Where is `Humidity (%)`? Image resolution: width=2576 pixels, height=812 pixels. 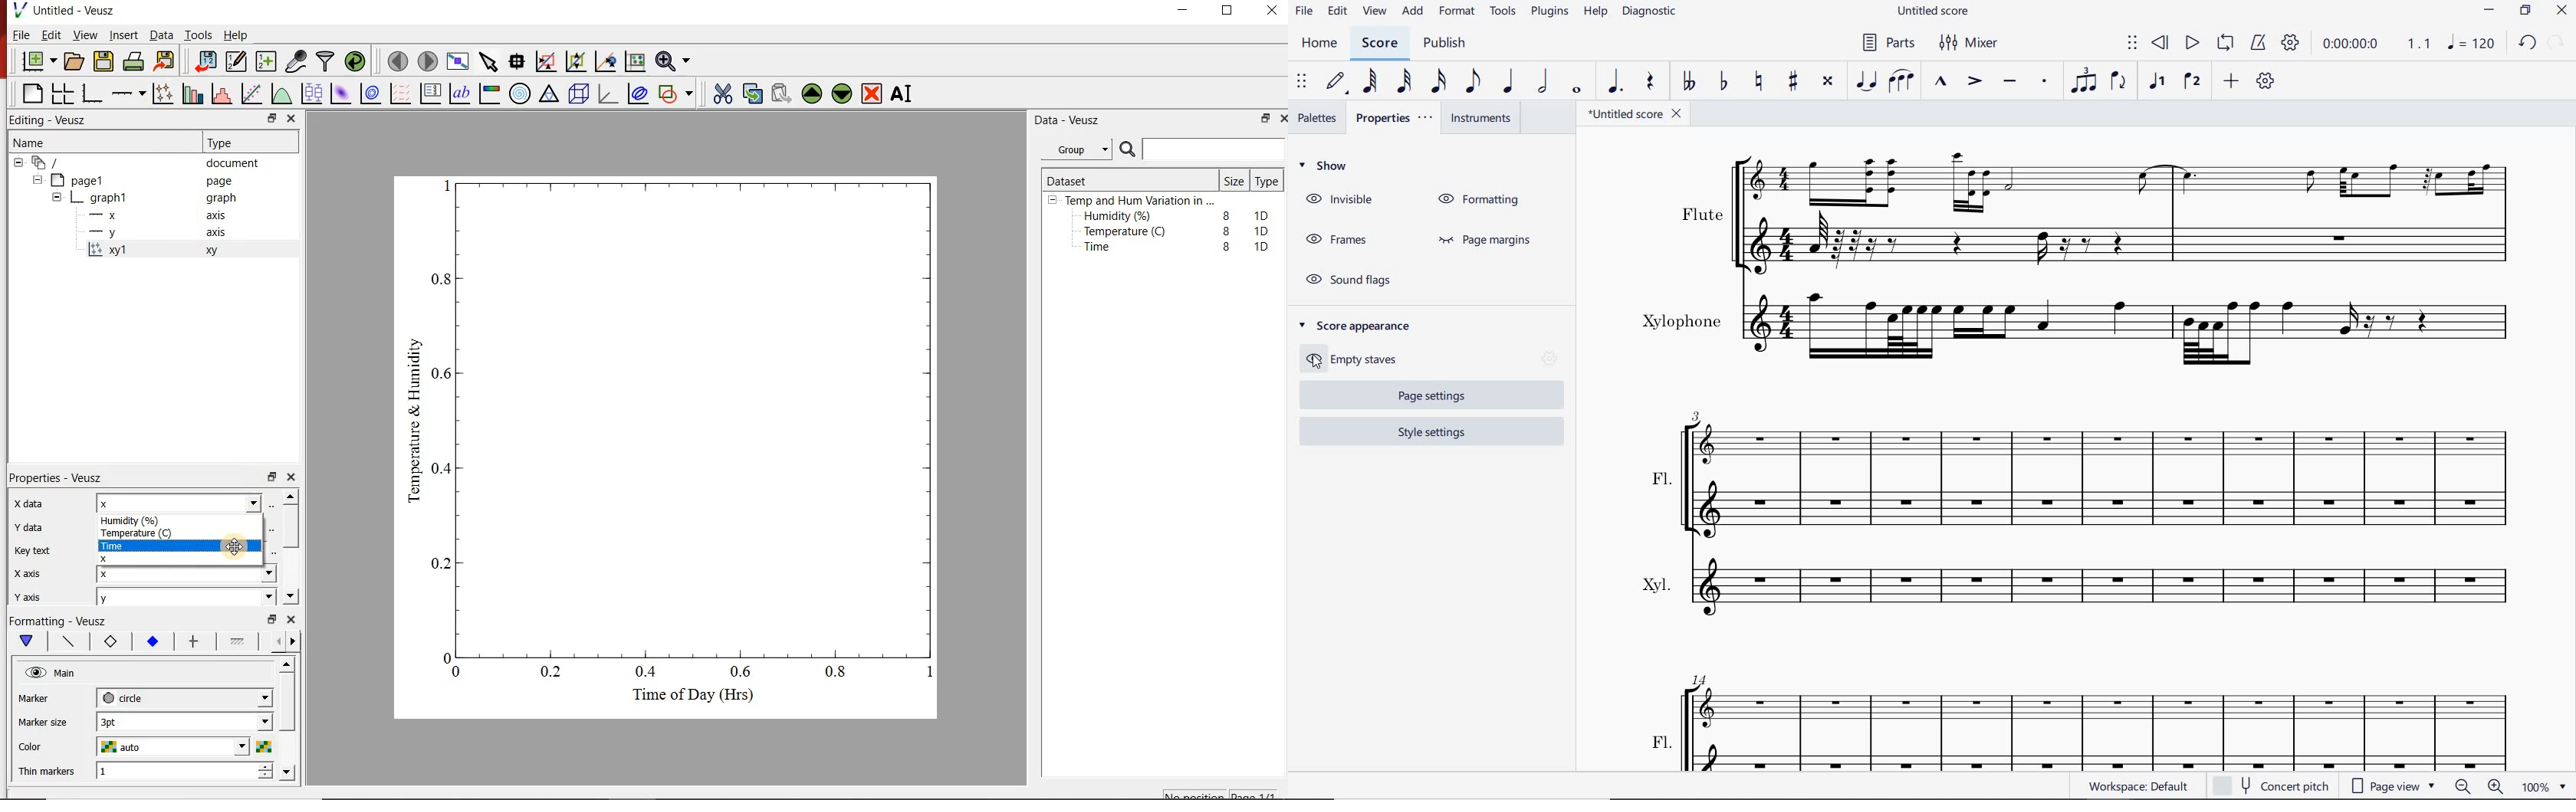 Humidity (%) is located at coordinates (138, 518).